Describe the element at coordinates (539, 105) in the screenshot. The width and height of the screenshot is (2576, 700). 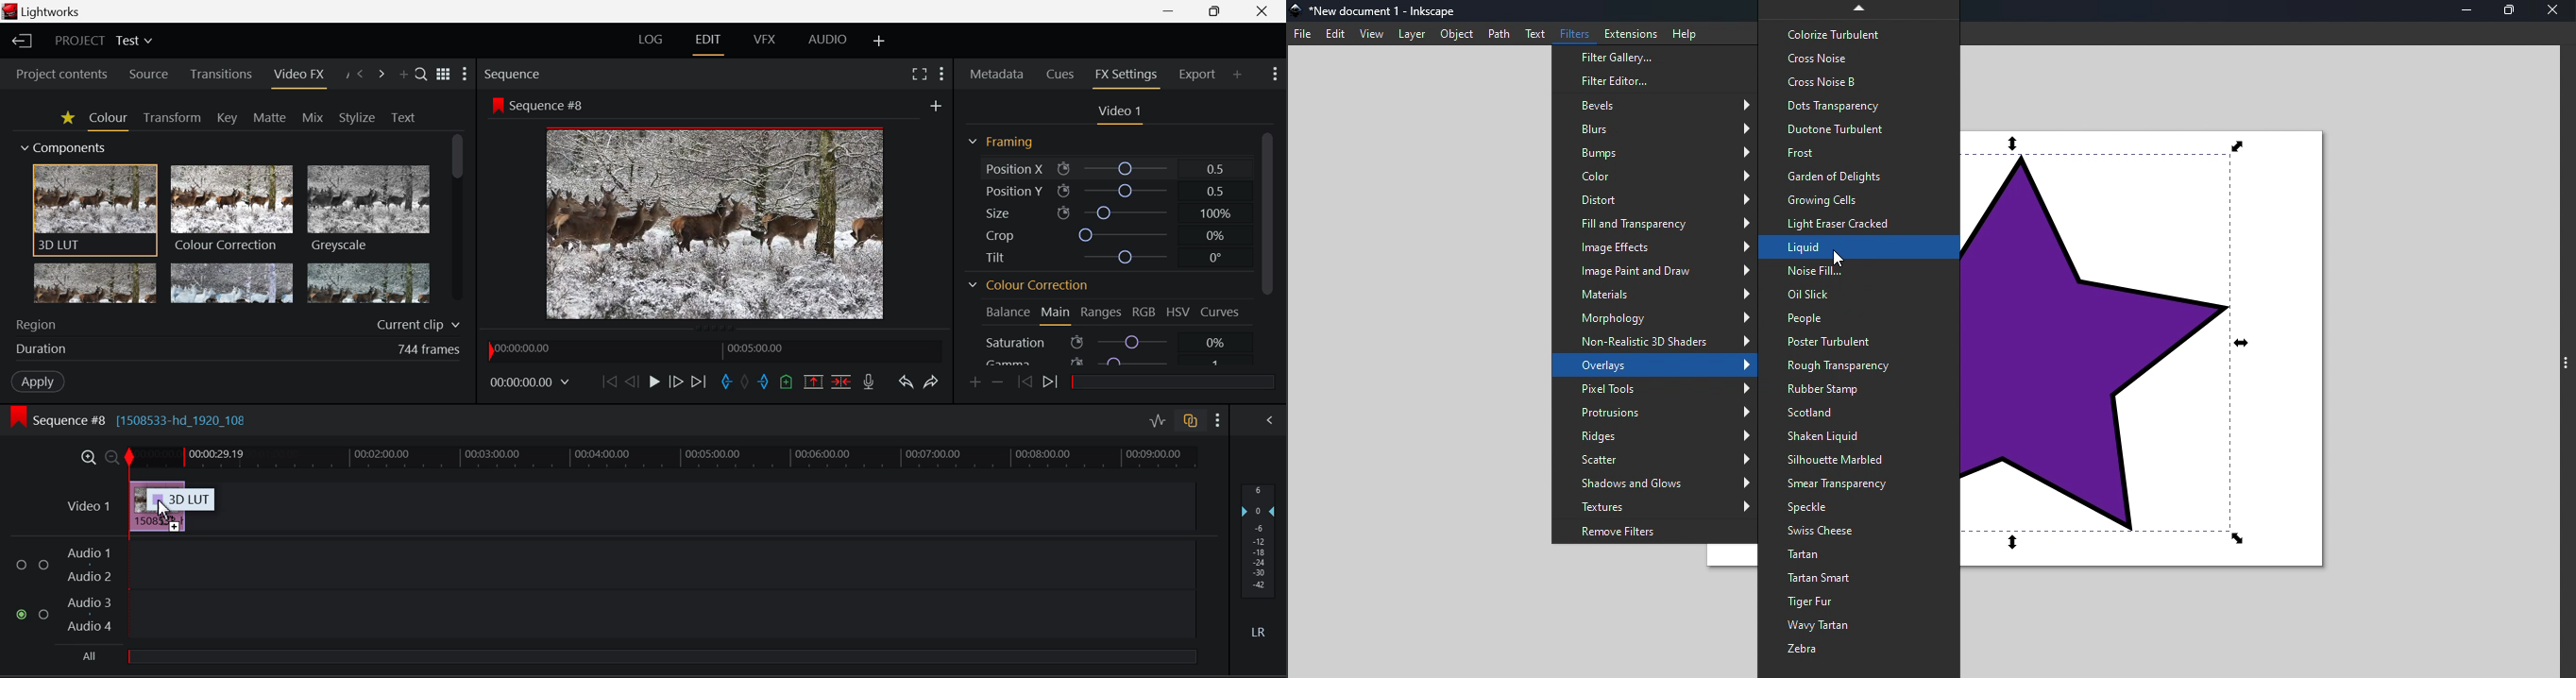
I see `Sequence #8` at that location.